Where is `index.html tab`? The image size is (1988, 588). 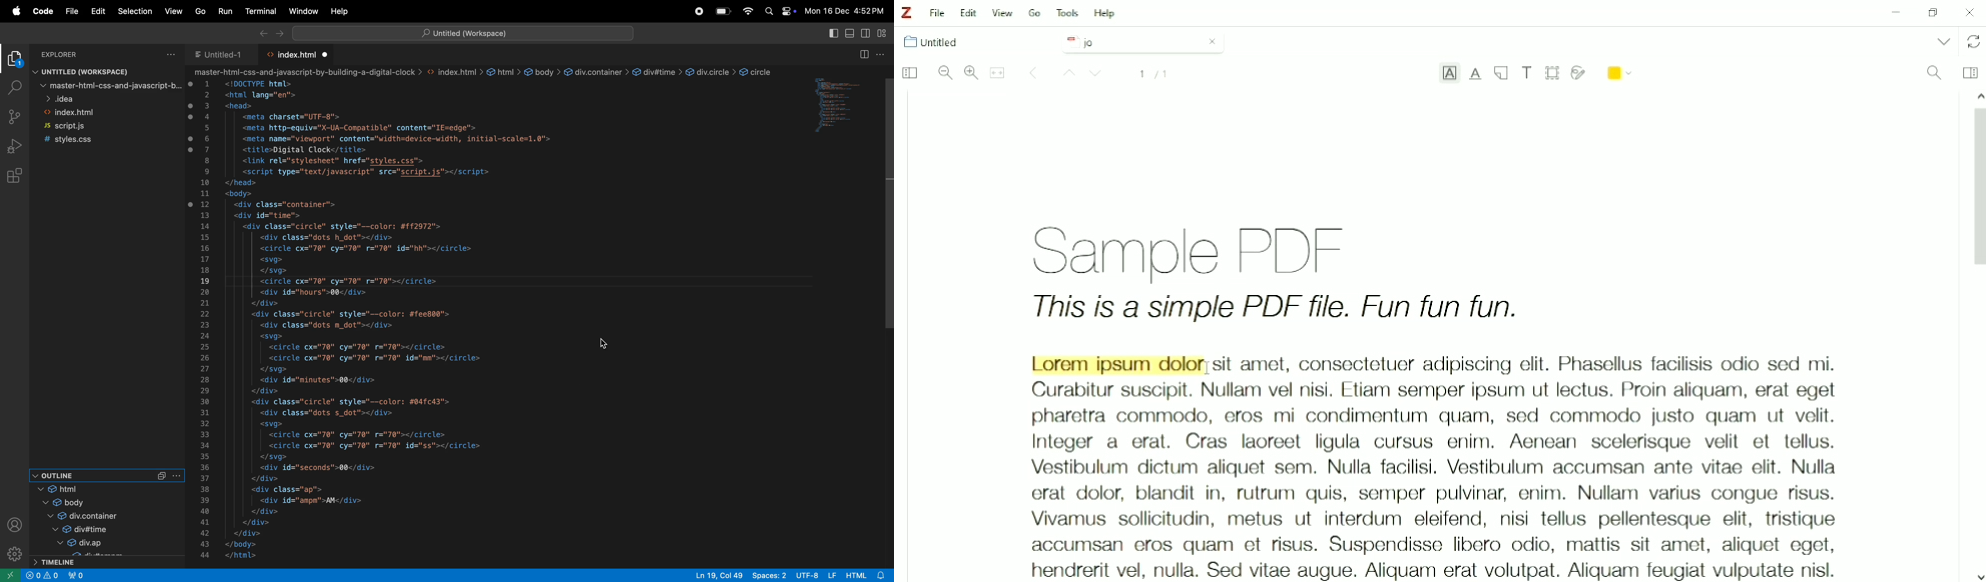 index.html tab is located at coordinates (295, 55).